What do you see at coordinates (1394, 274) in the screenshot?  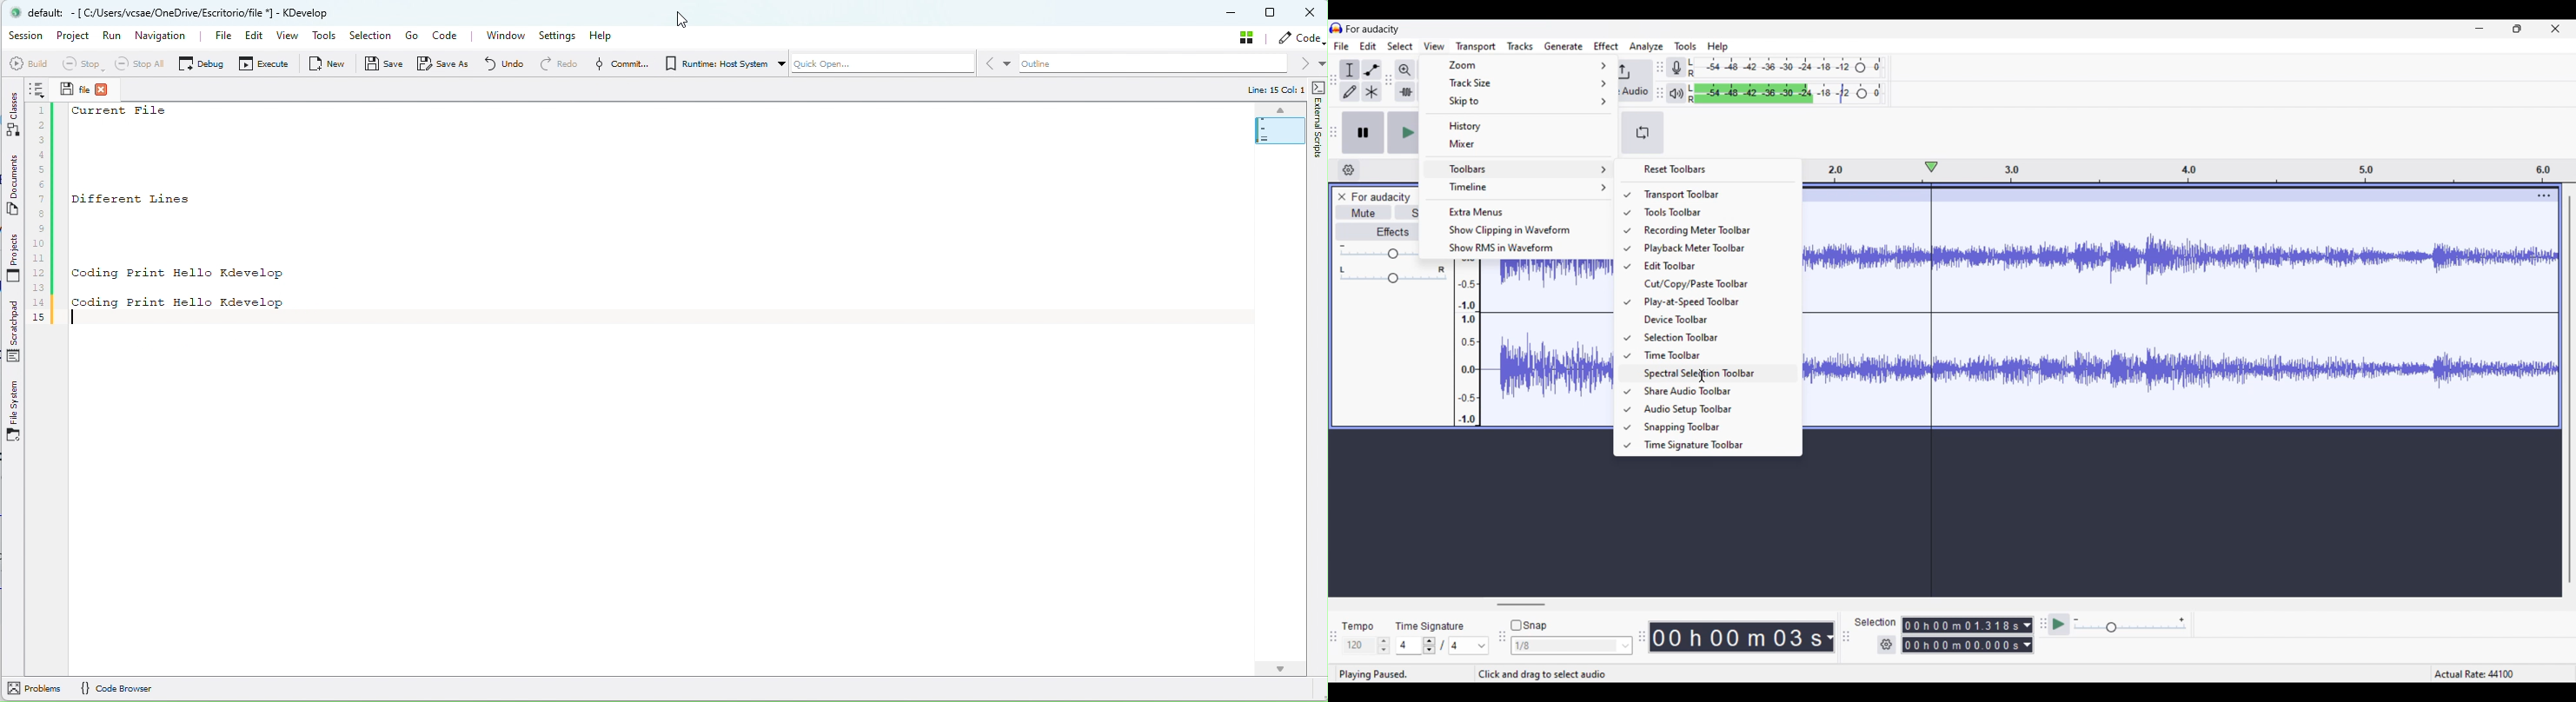 I see `Pan scale` at bounding box center [1394, 274].